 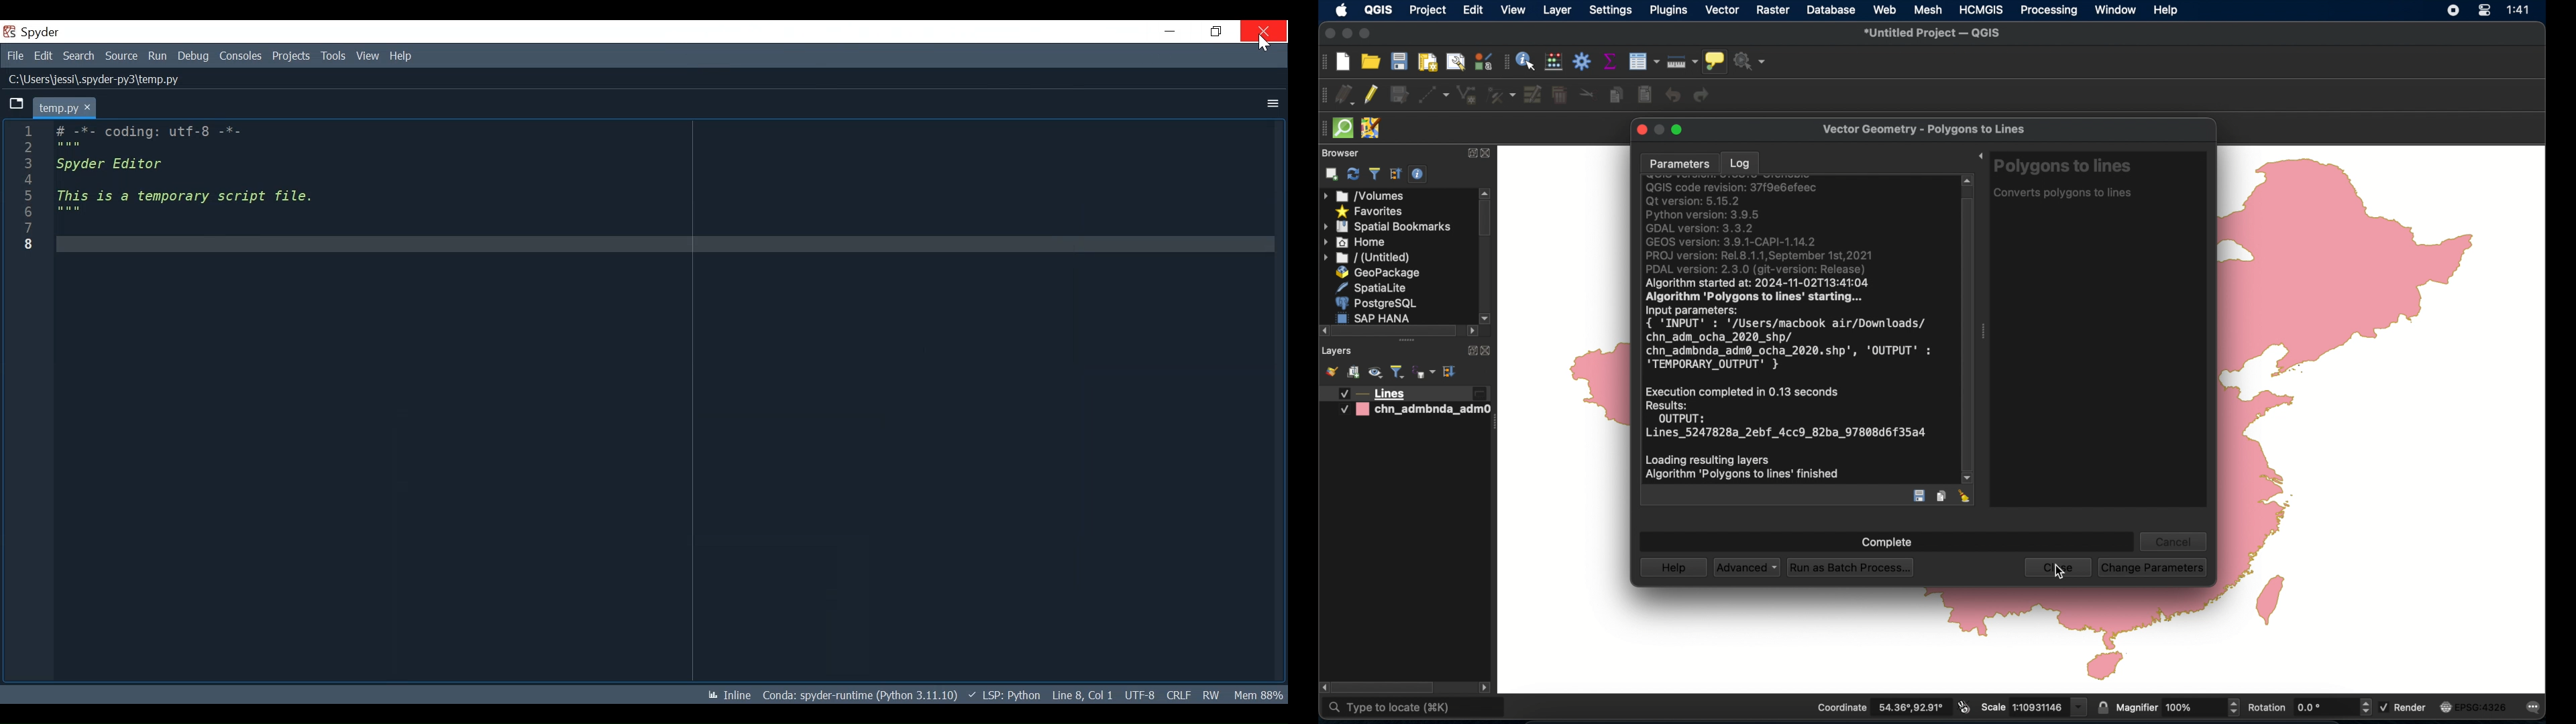 I want to click on scroll up arrow, so click(x=1485, y=192).